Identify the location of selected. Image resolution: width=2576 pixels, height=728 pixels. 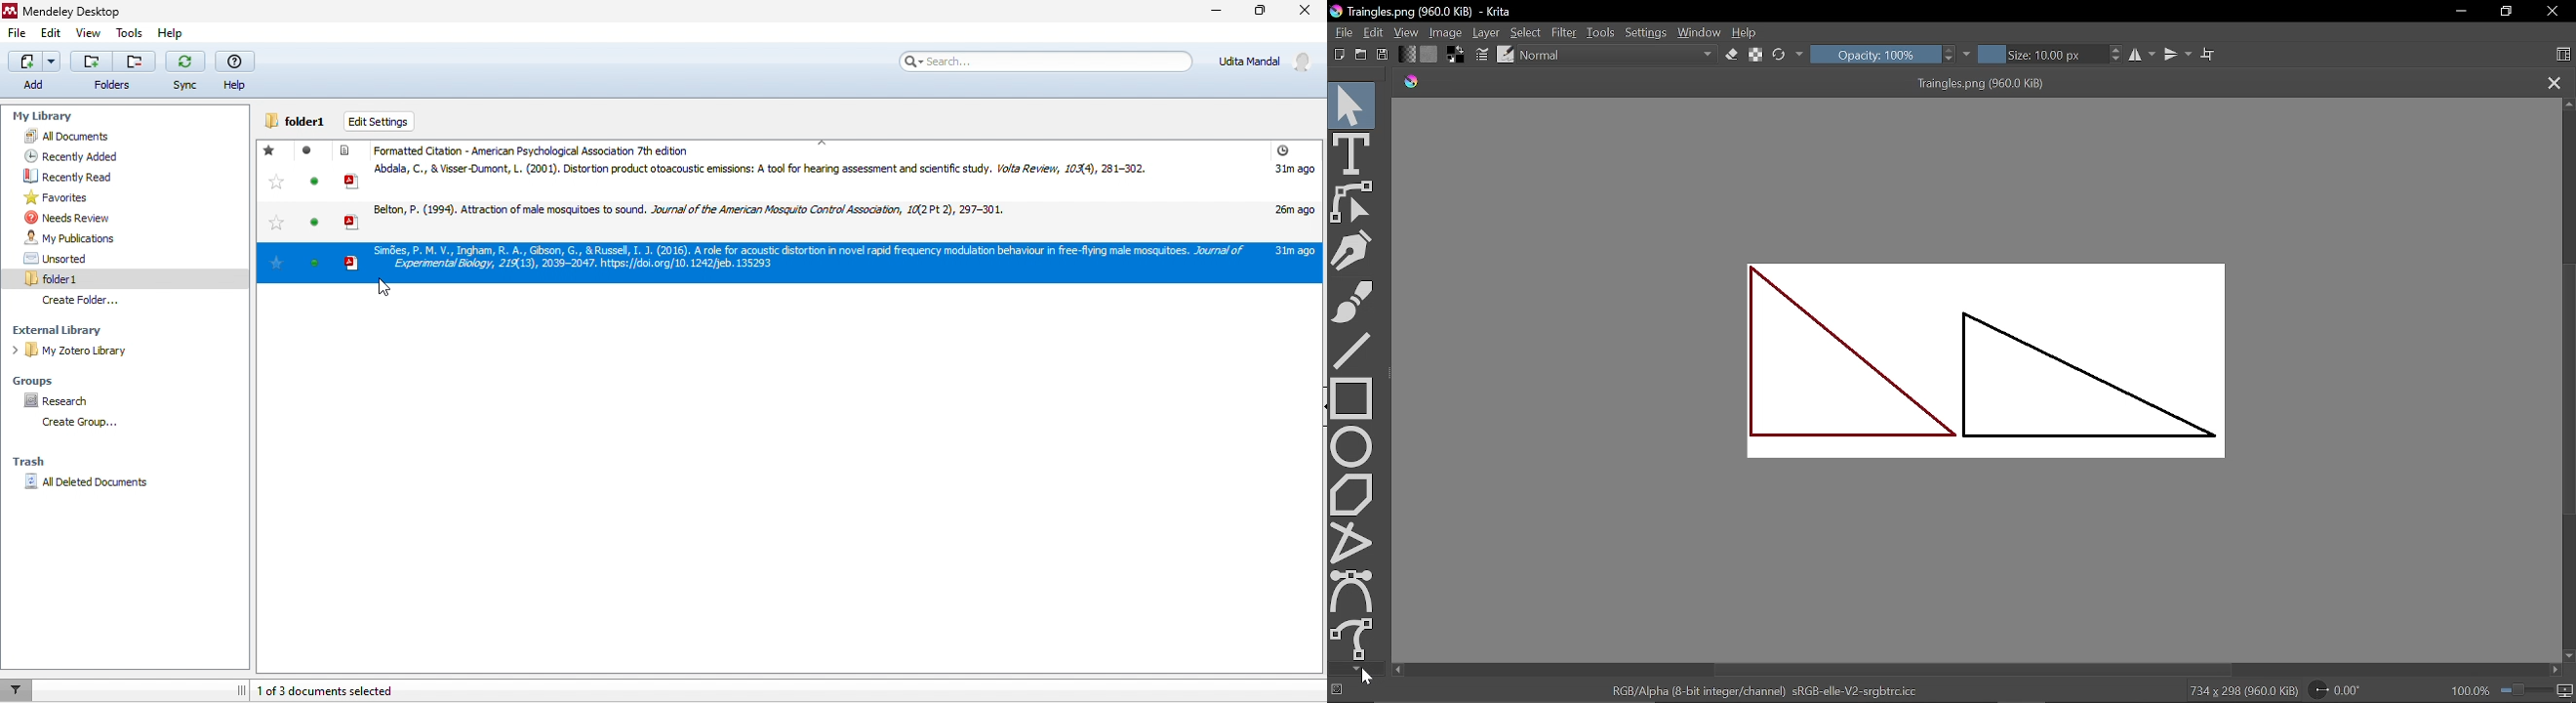
(792, 266).